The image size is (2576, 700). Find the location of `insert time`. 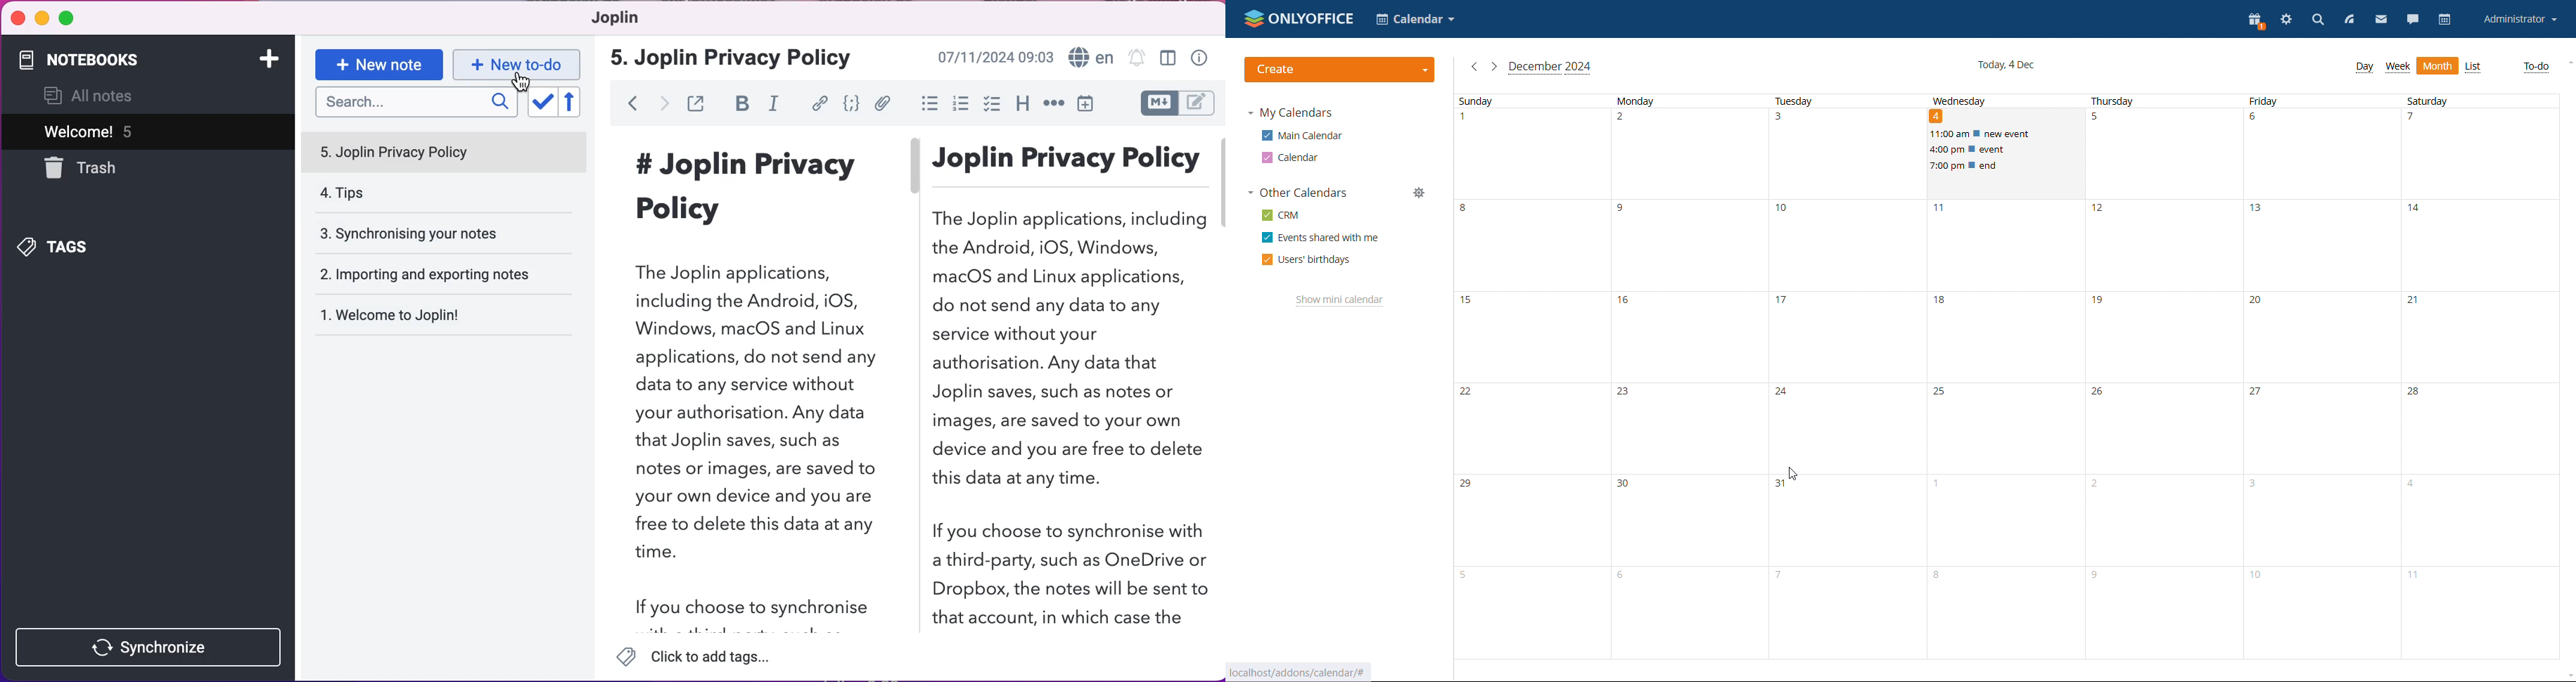

insert time is located at coordinates (1090, 105).